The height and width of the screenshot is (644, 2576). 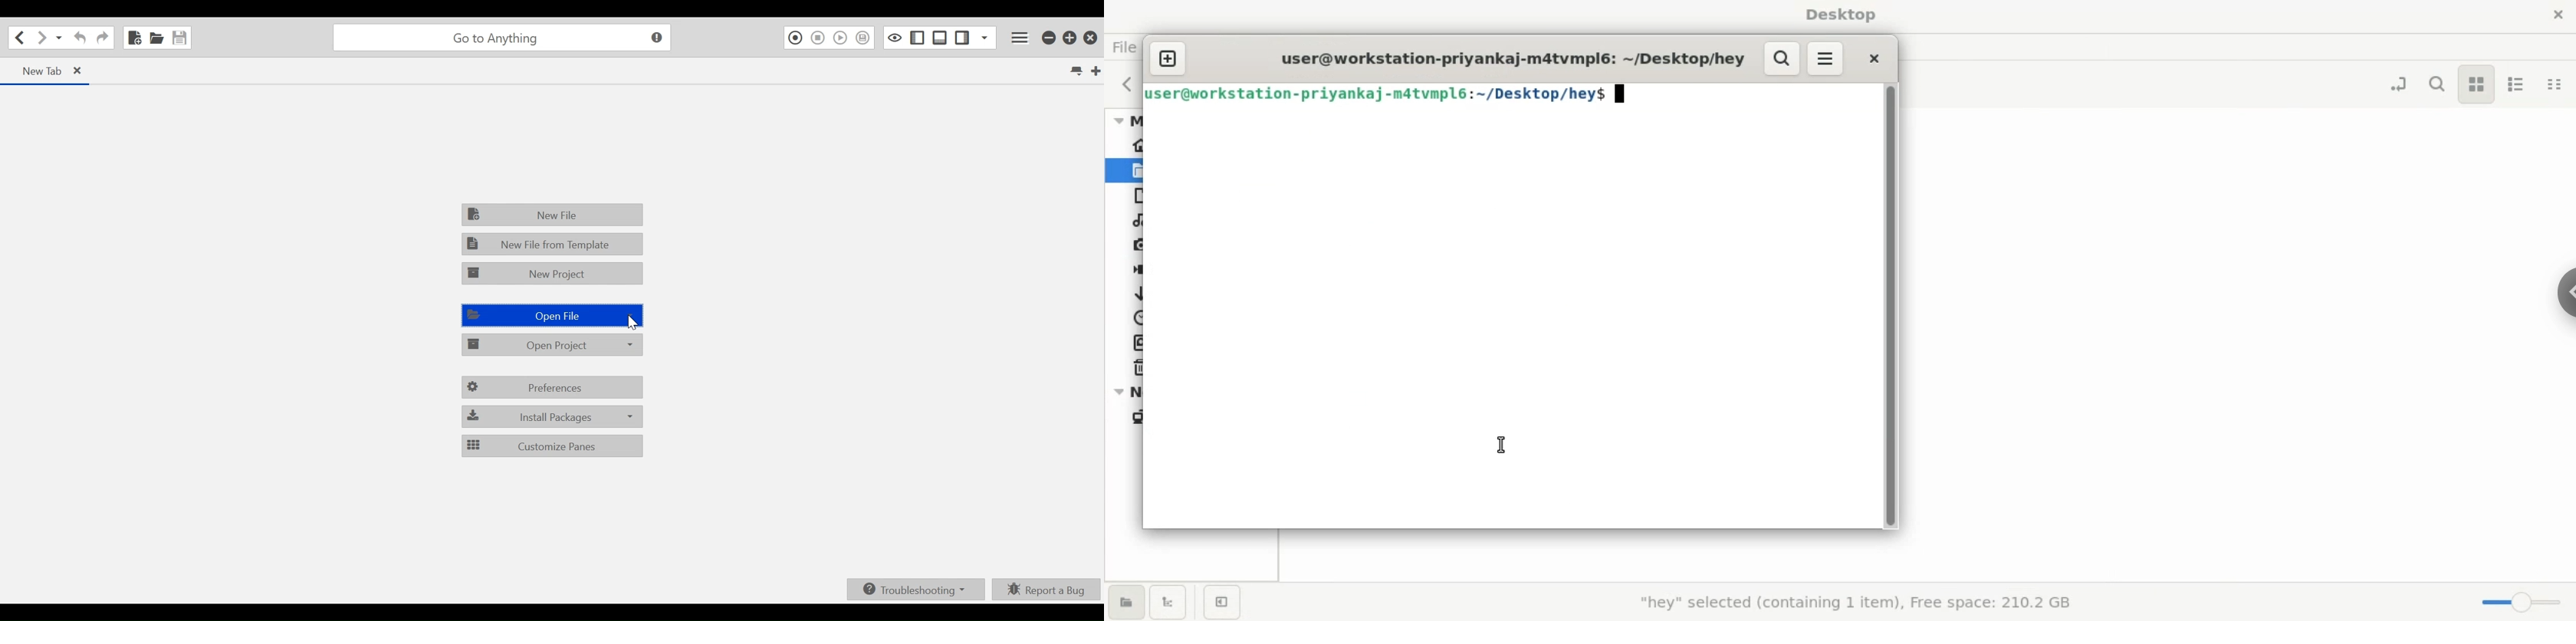 What do you see at coordinates (2513, 81) in the screenshot?
I see `list view` at bounding box center [2513, 81].